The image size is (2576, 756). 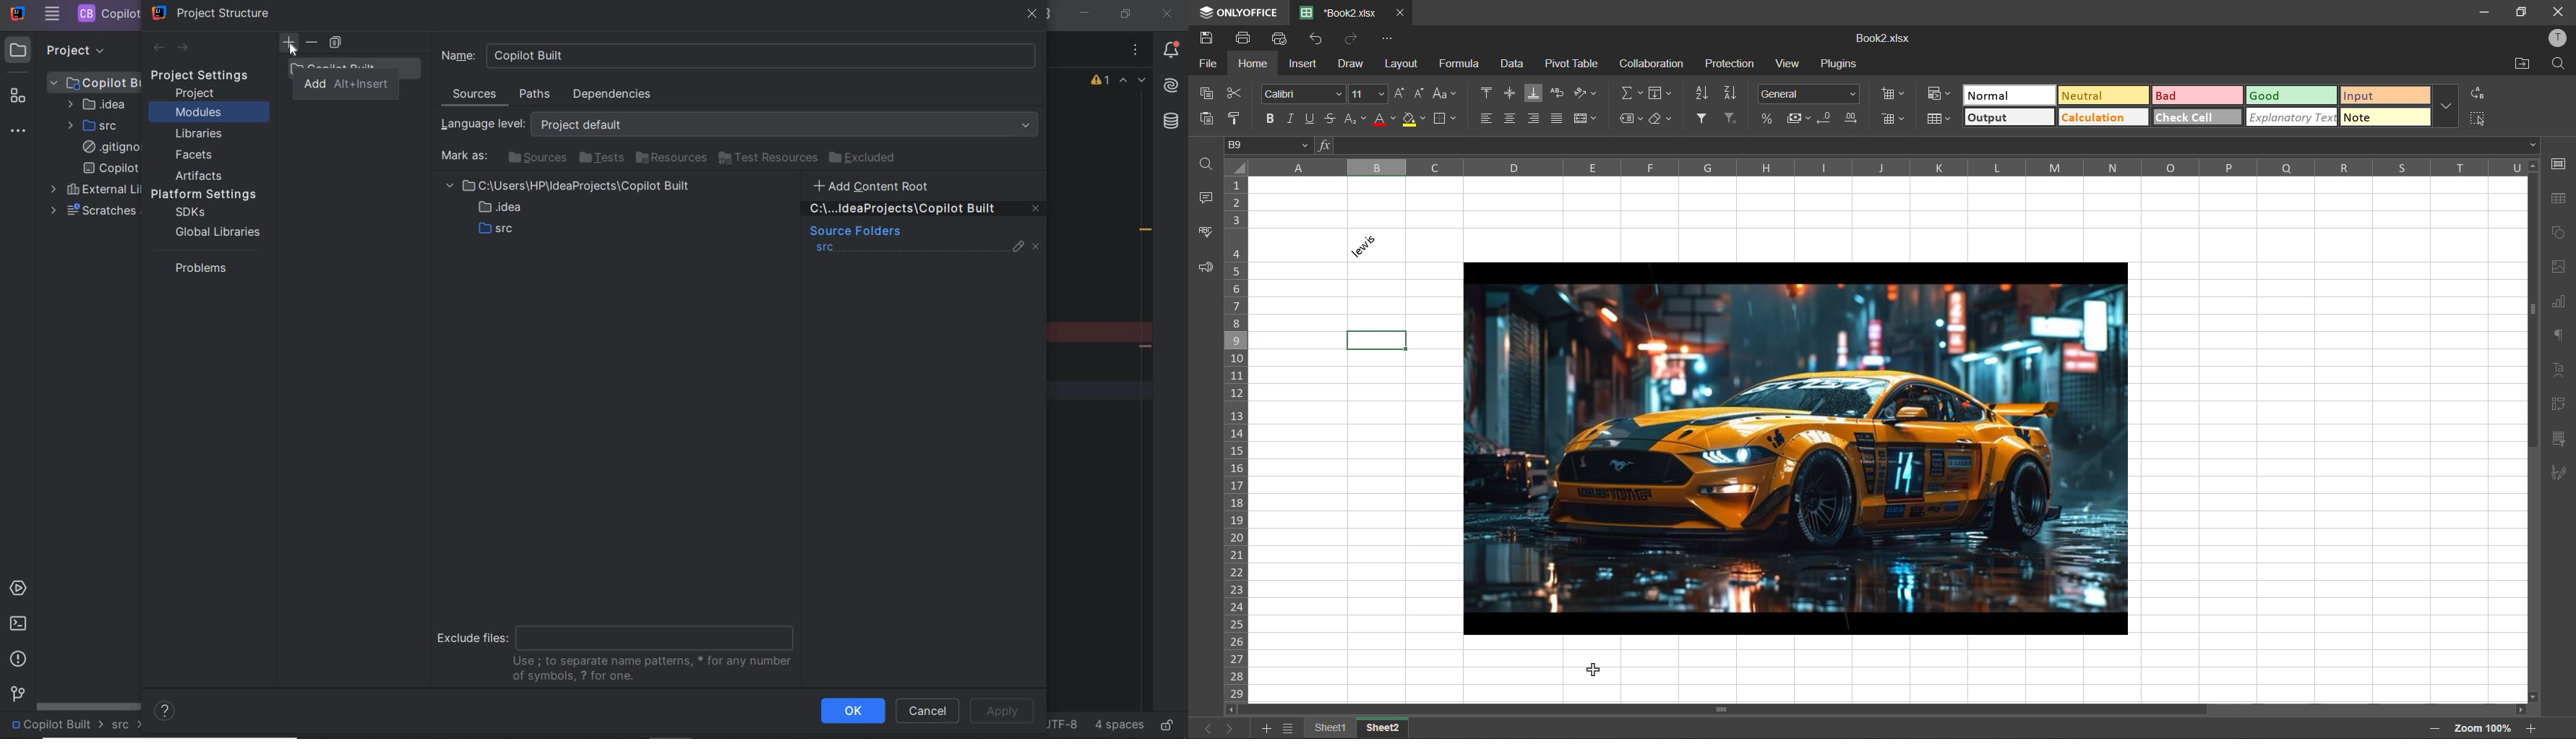 What do you see at coordinates (1445, 93) in the screenshot?
I see `change case` at bounding box center [1445, 93].